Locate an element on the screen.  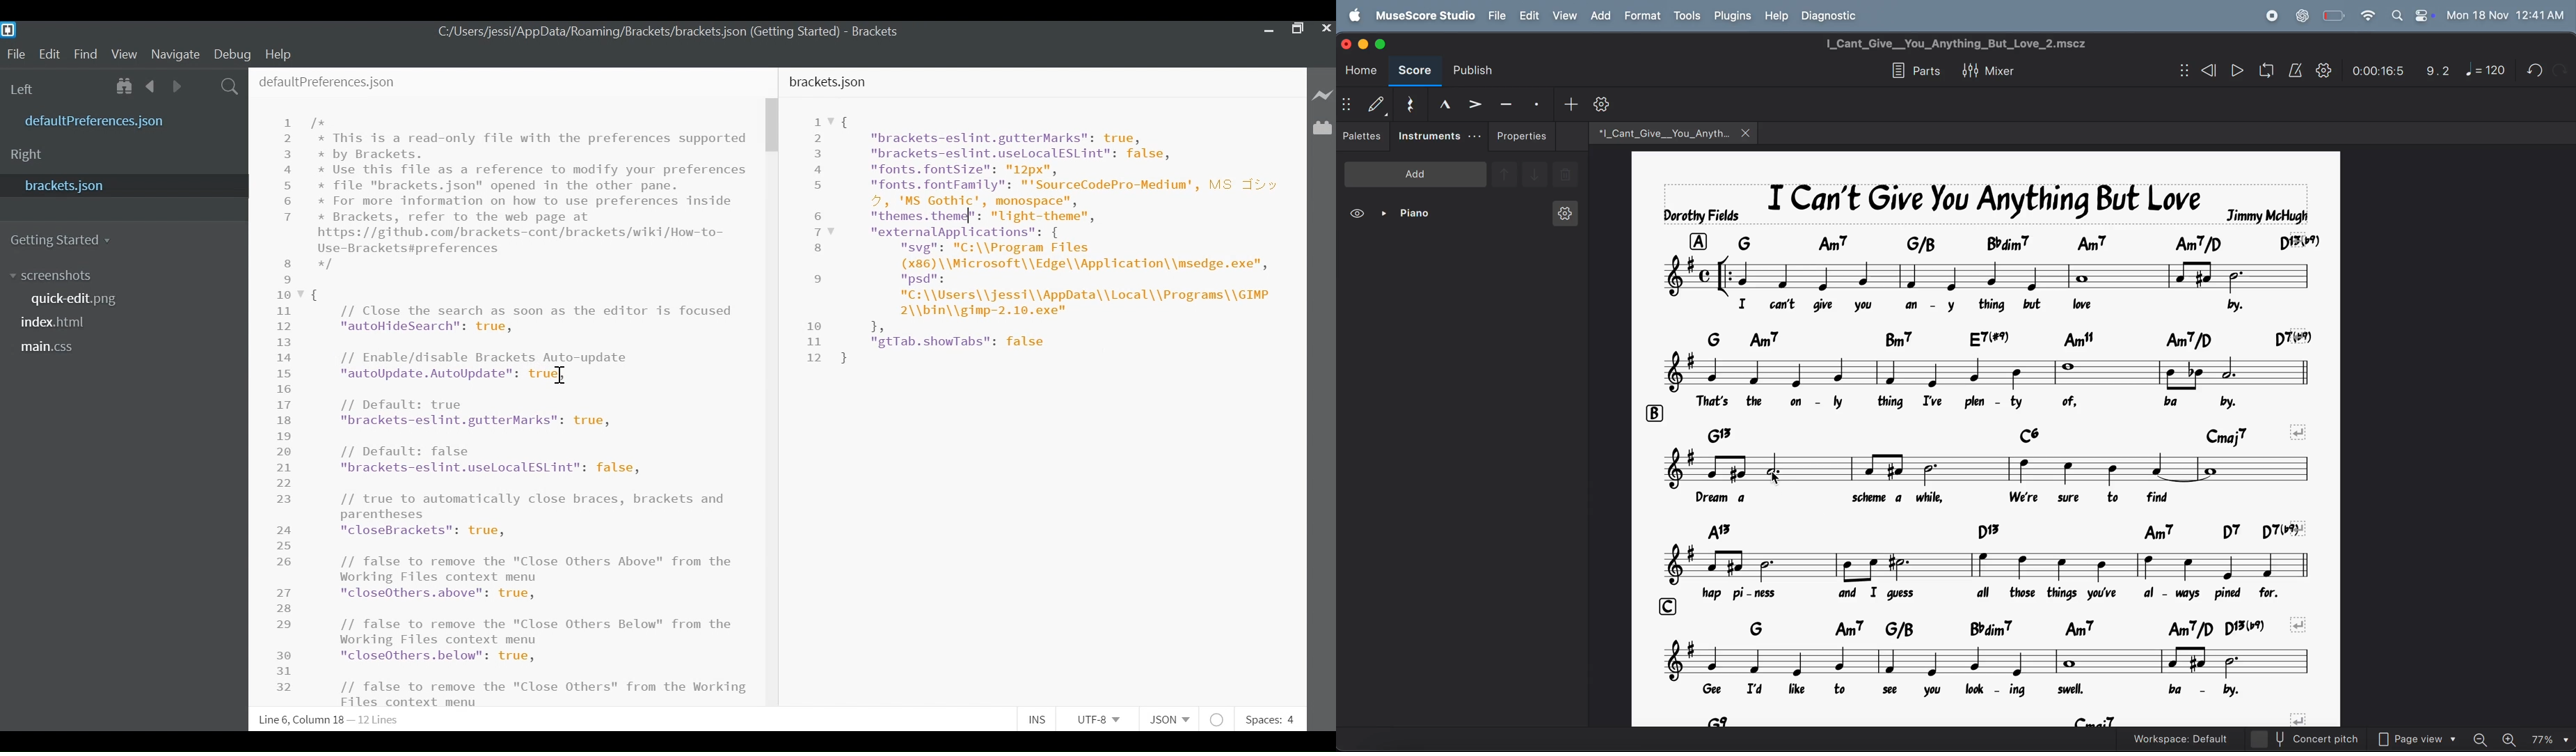
apple logo is located at coordinates (1352, 16).